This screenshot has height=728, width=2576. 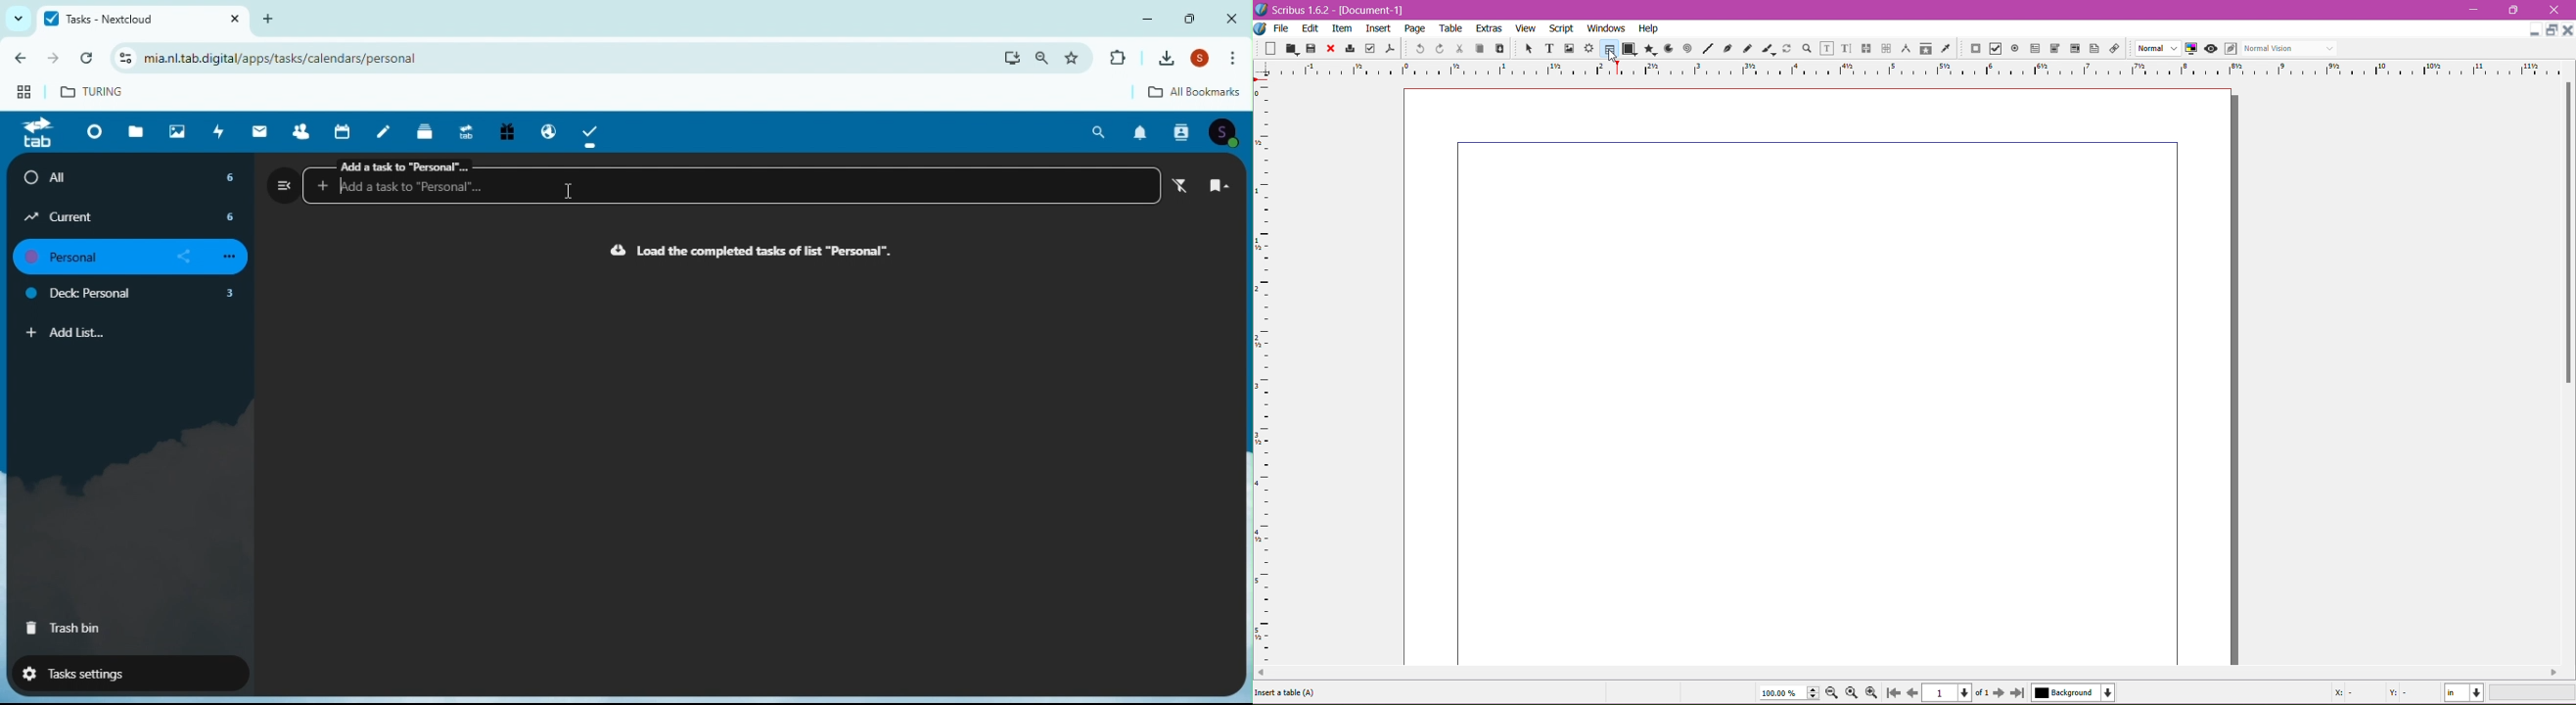 What do you see at coordinates (133, 177) in the screenshot?
I see `All` at bounding box center [133, 177].